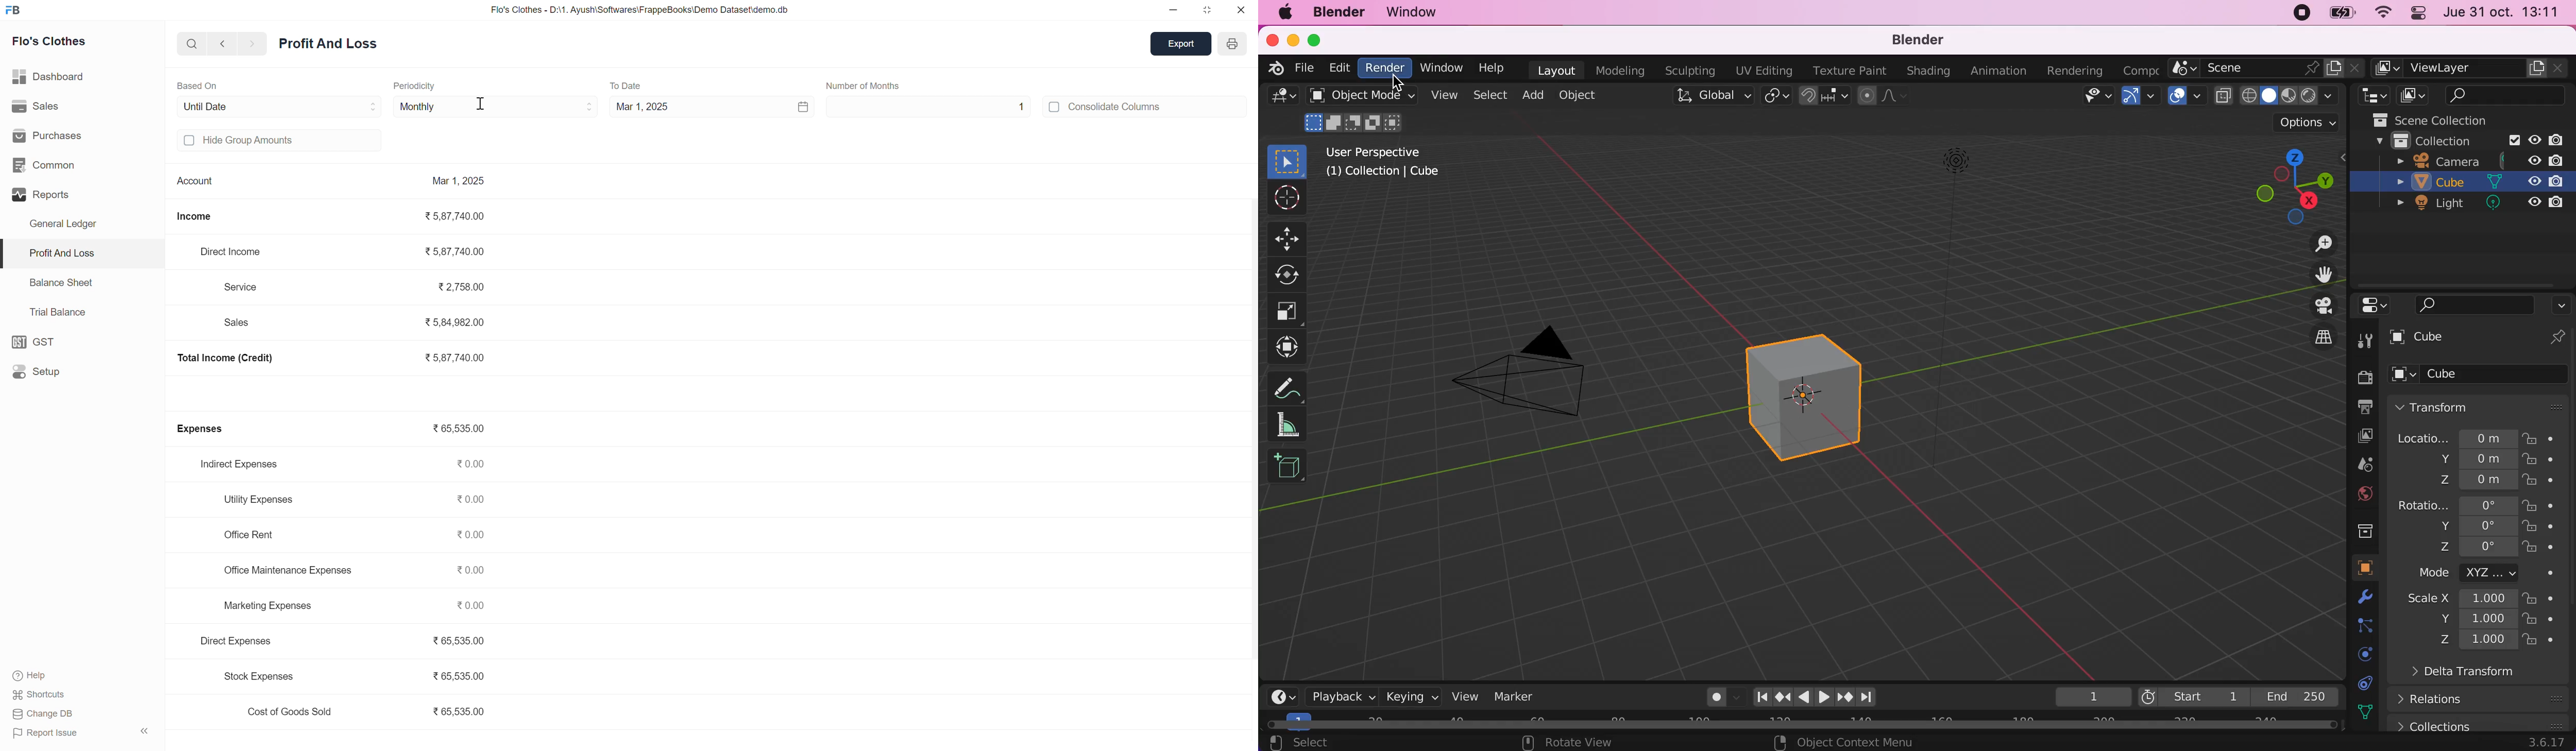 This screenshot has width=2576, height=756. Describe the element at coordinates (455, 430) in the screenshot. I see `₹65,535.00` at that location.